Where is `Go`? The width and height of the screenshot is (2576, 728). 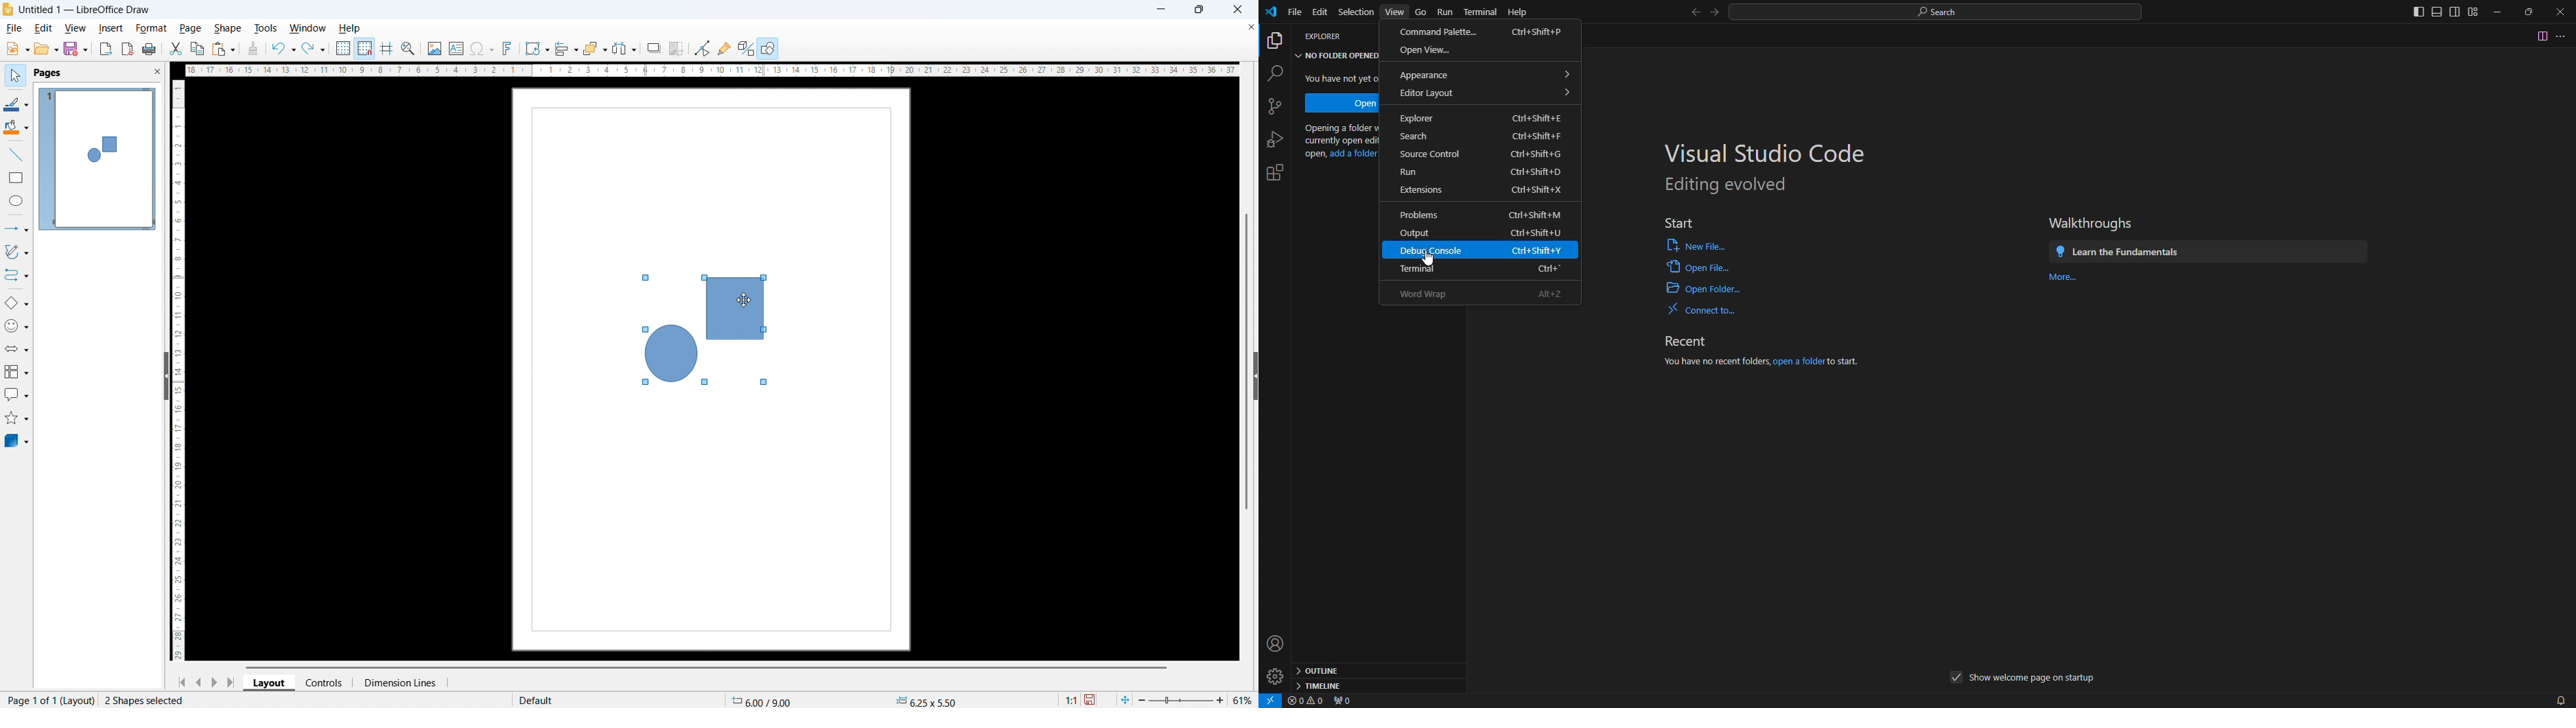
Go is located at coordinates (1420, 13).